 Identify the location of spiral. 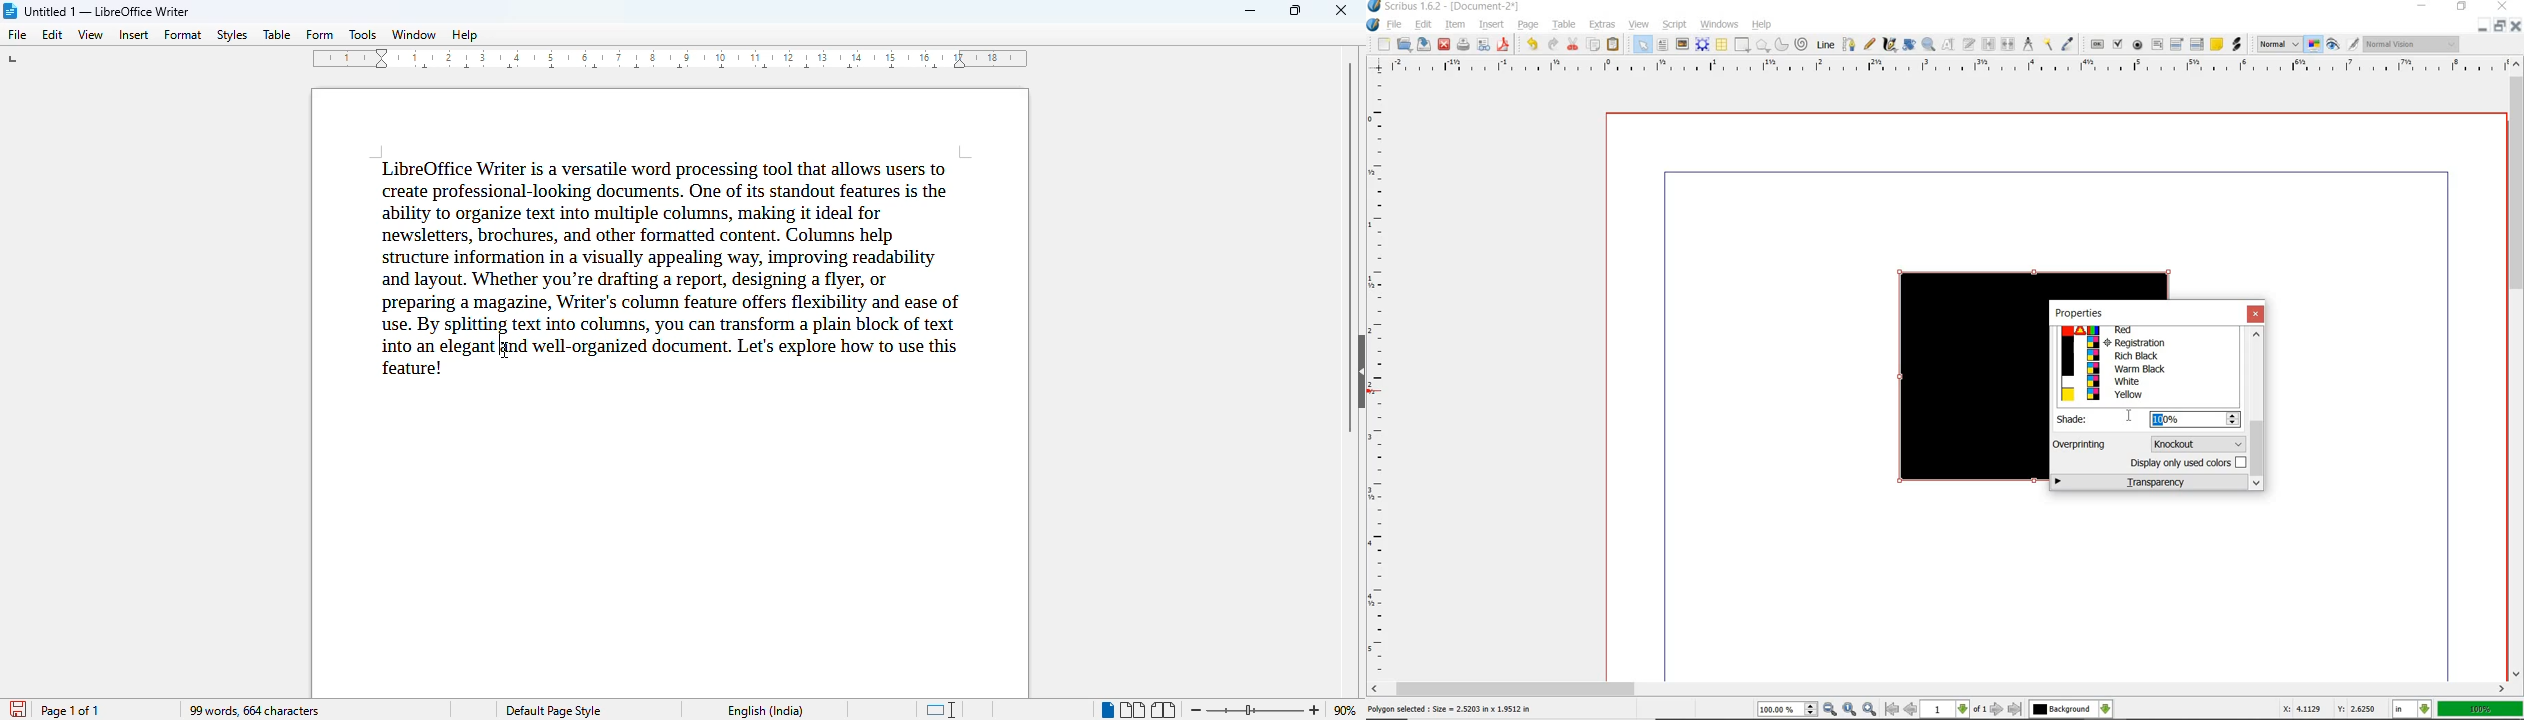
(1803, 46).